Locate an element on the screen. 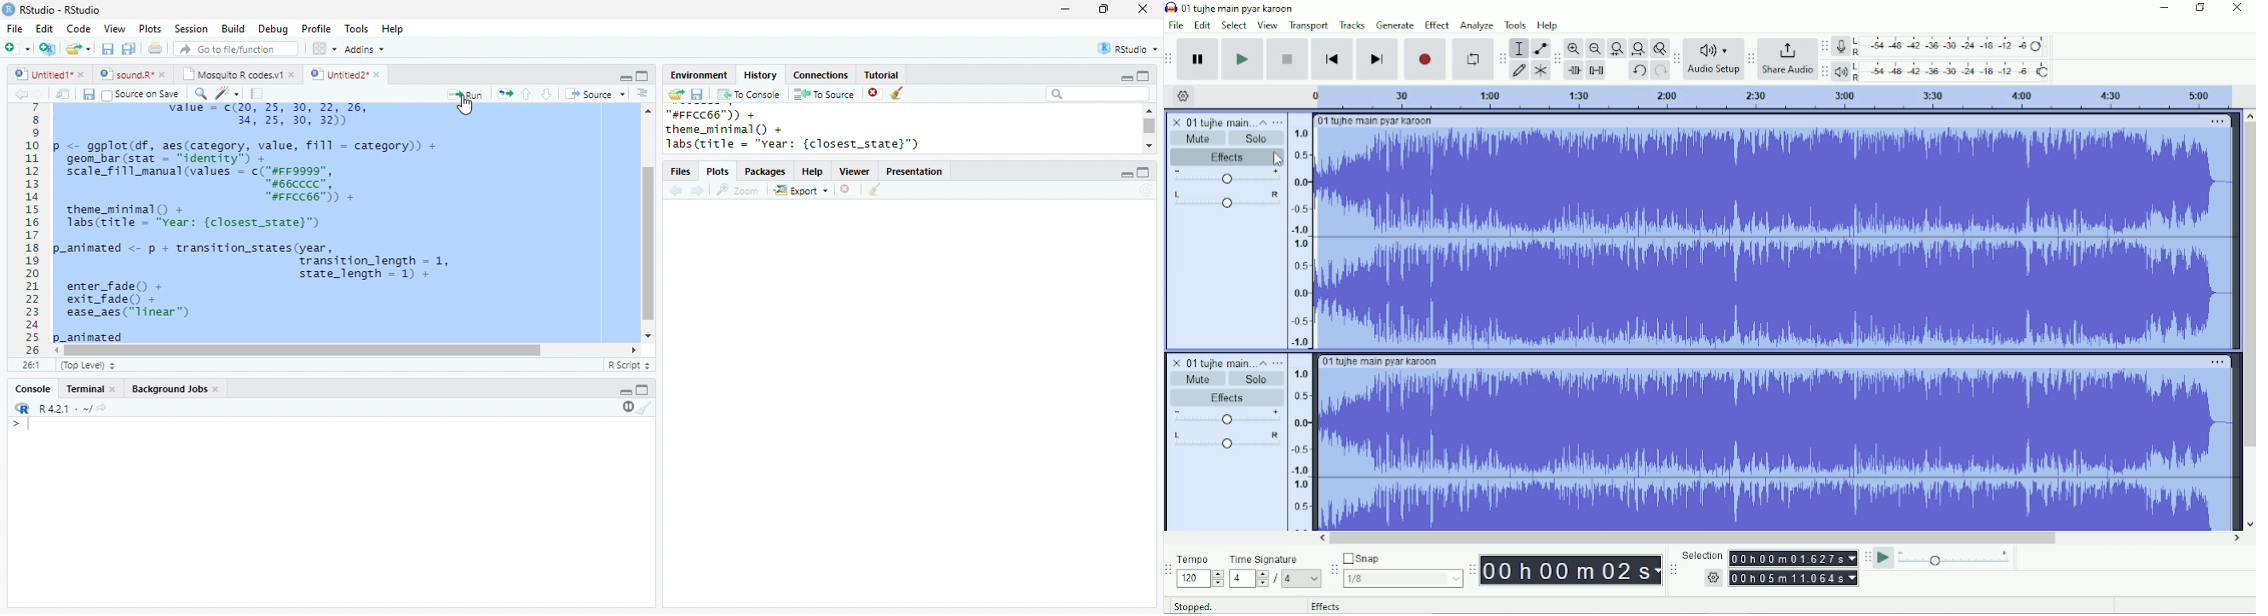  options is located at coordinates (641, 93).